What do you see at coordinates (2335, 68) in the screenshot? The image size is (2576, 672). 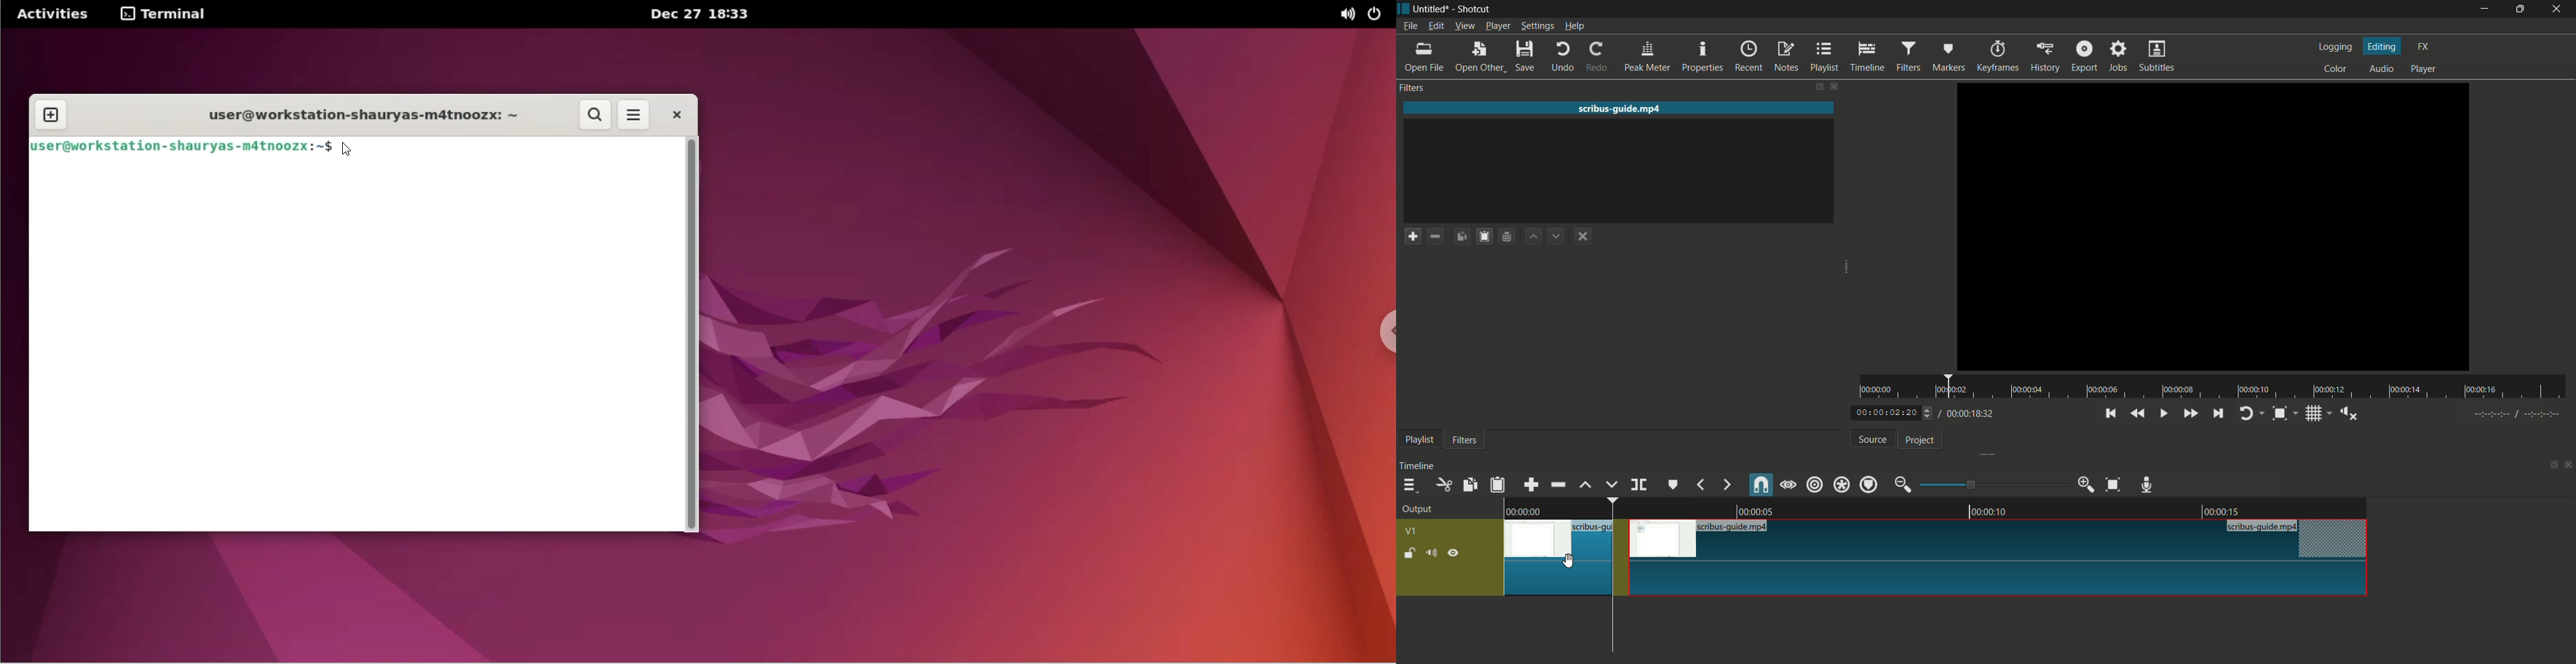 I see `color` at bounding box center [2335, 68].